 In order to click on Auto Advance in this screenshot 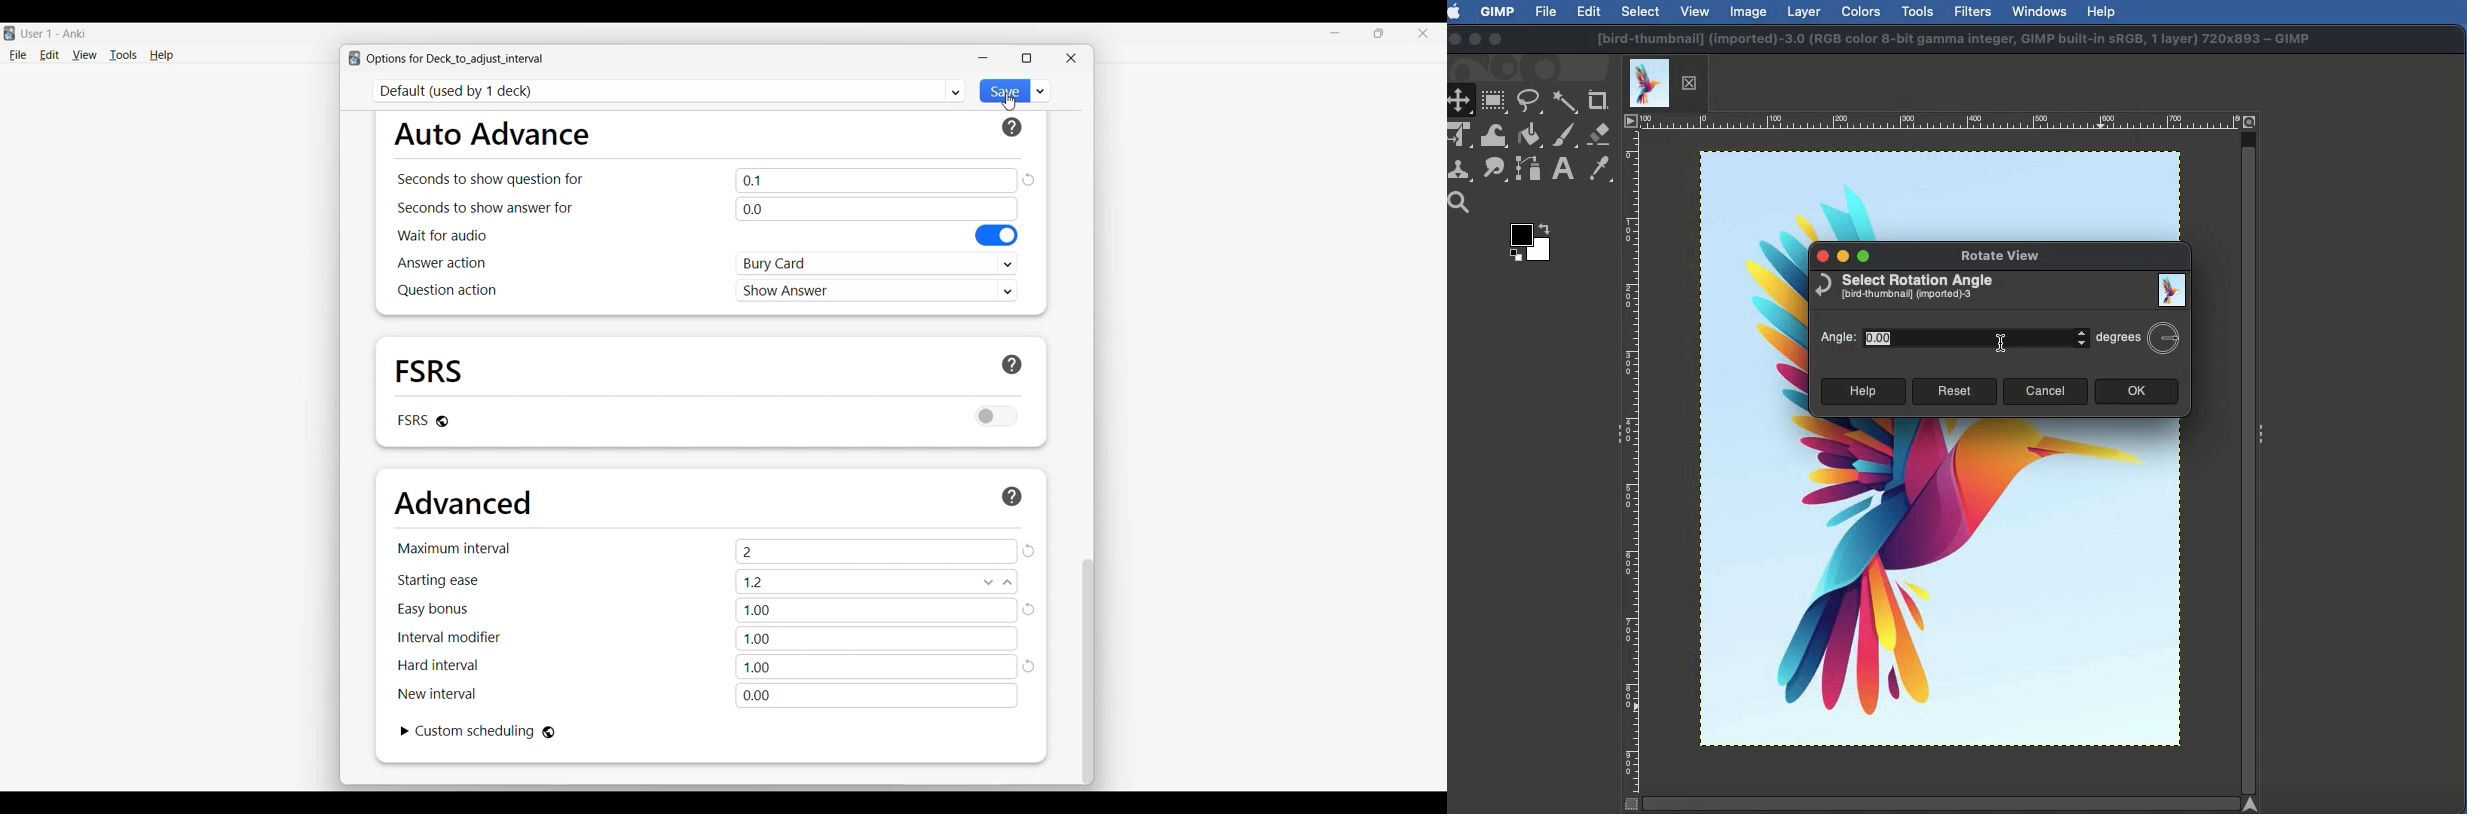, I will do `click(491, 133)`.